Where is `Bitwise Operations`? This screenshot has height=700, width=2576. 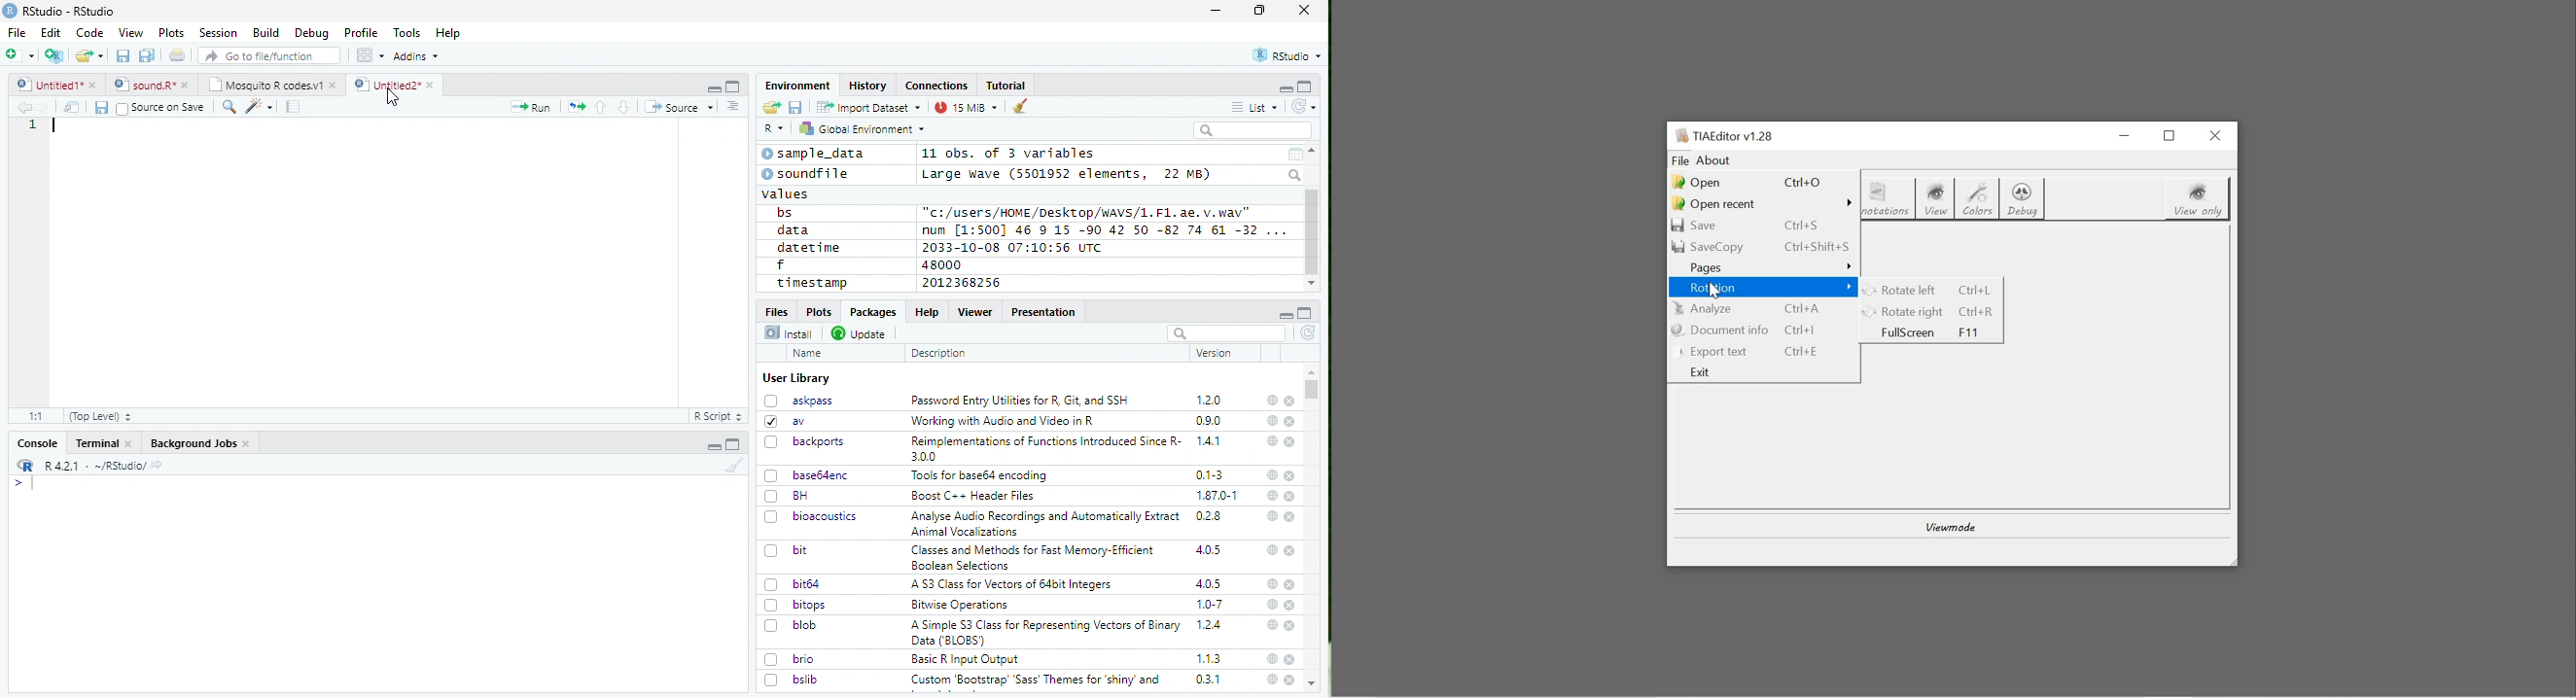
Bitwise Operations is located at coordinates (962, 605).